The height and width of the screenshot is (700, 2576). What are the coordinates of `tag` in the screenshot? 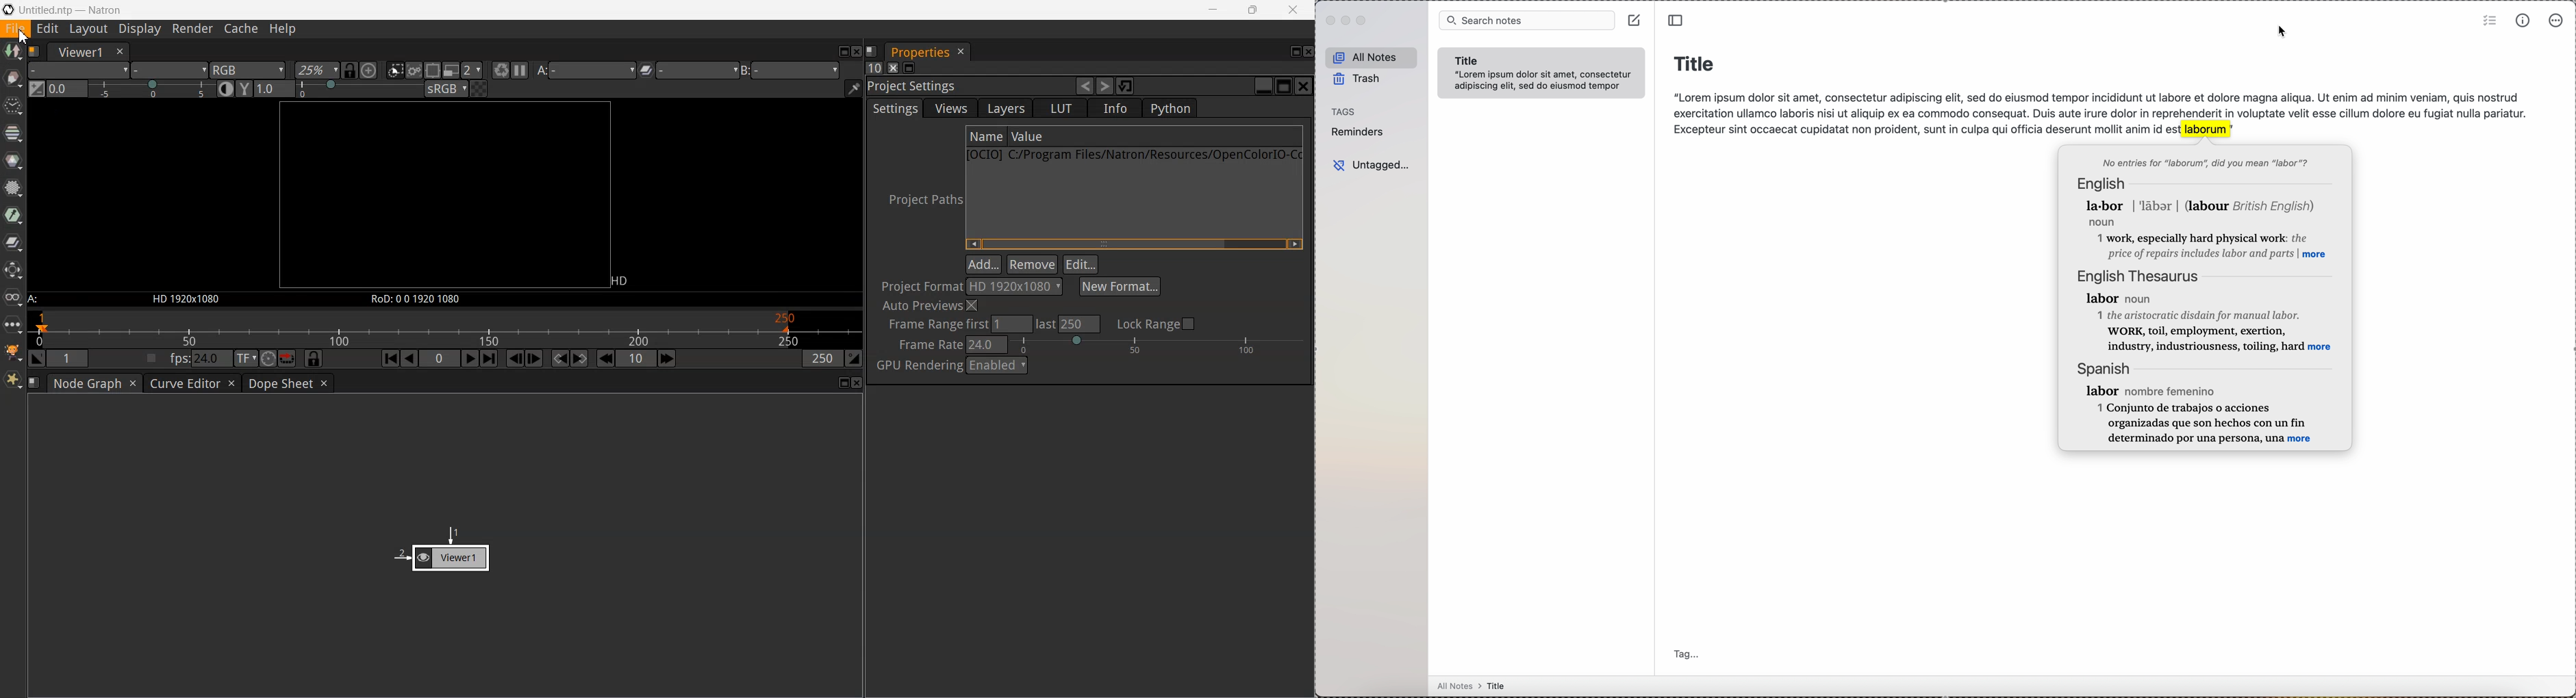 It's located at (1688, 653).